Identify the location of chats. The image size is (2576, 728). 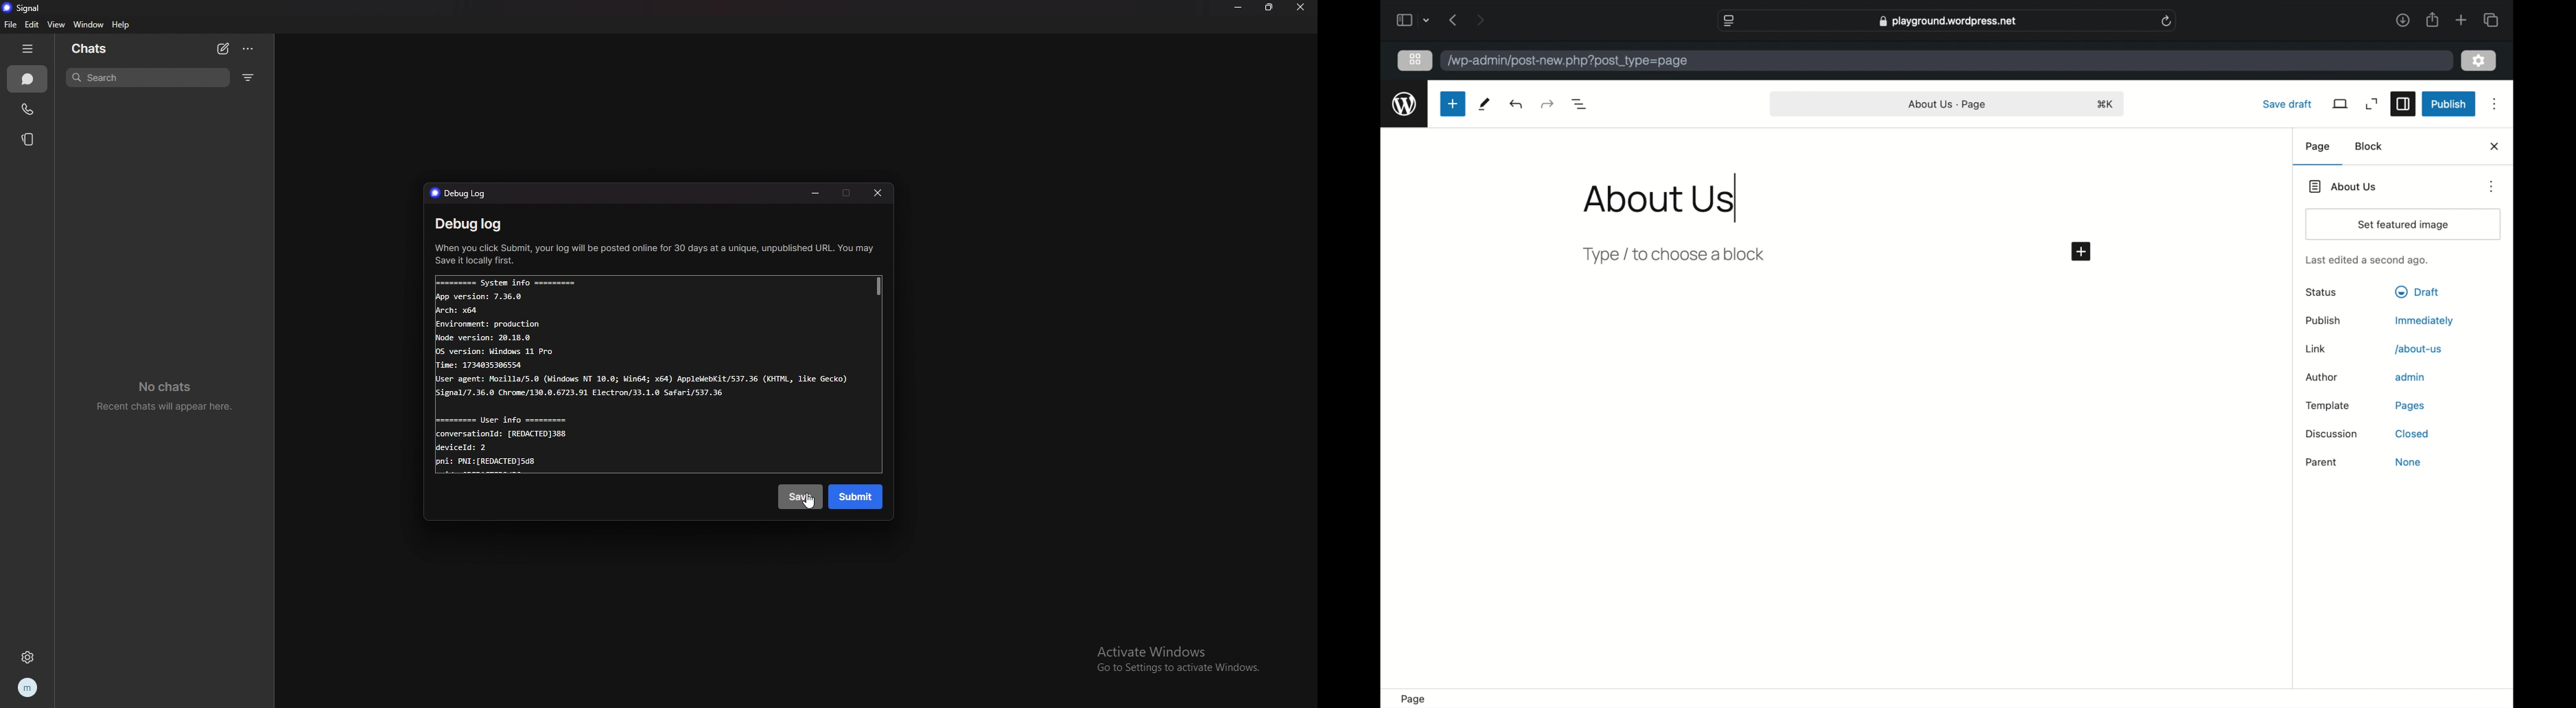
(105, 49).